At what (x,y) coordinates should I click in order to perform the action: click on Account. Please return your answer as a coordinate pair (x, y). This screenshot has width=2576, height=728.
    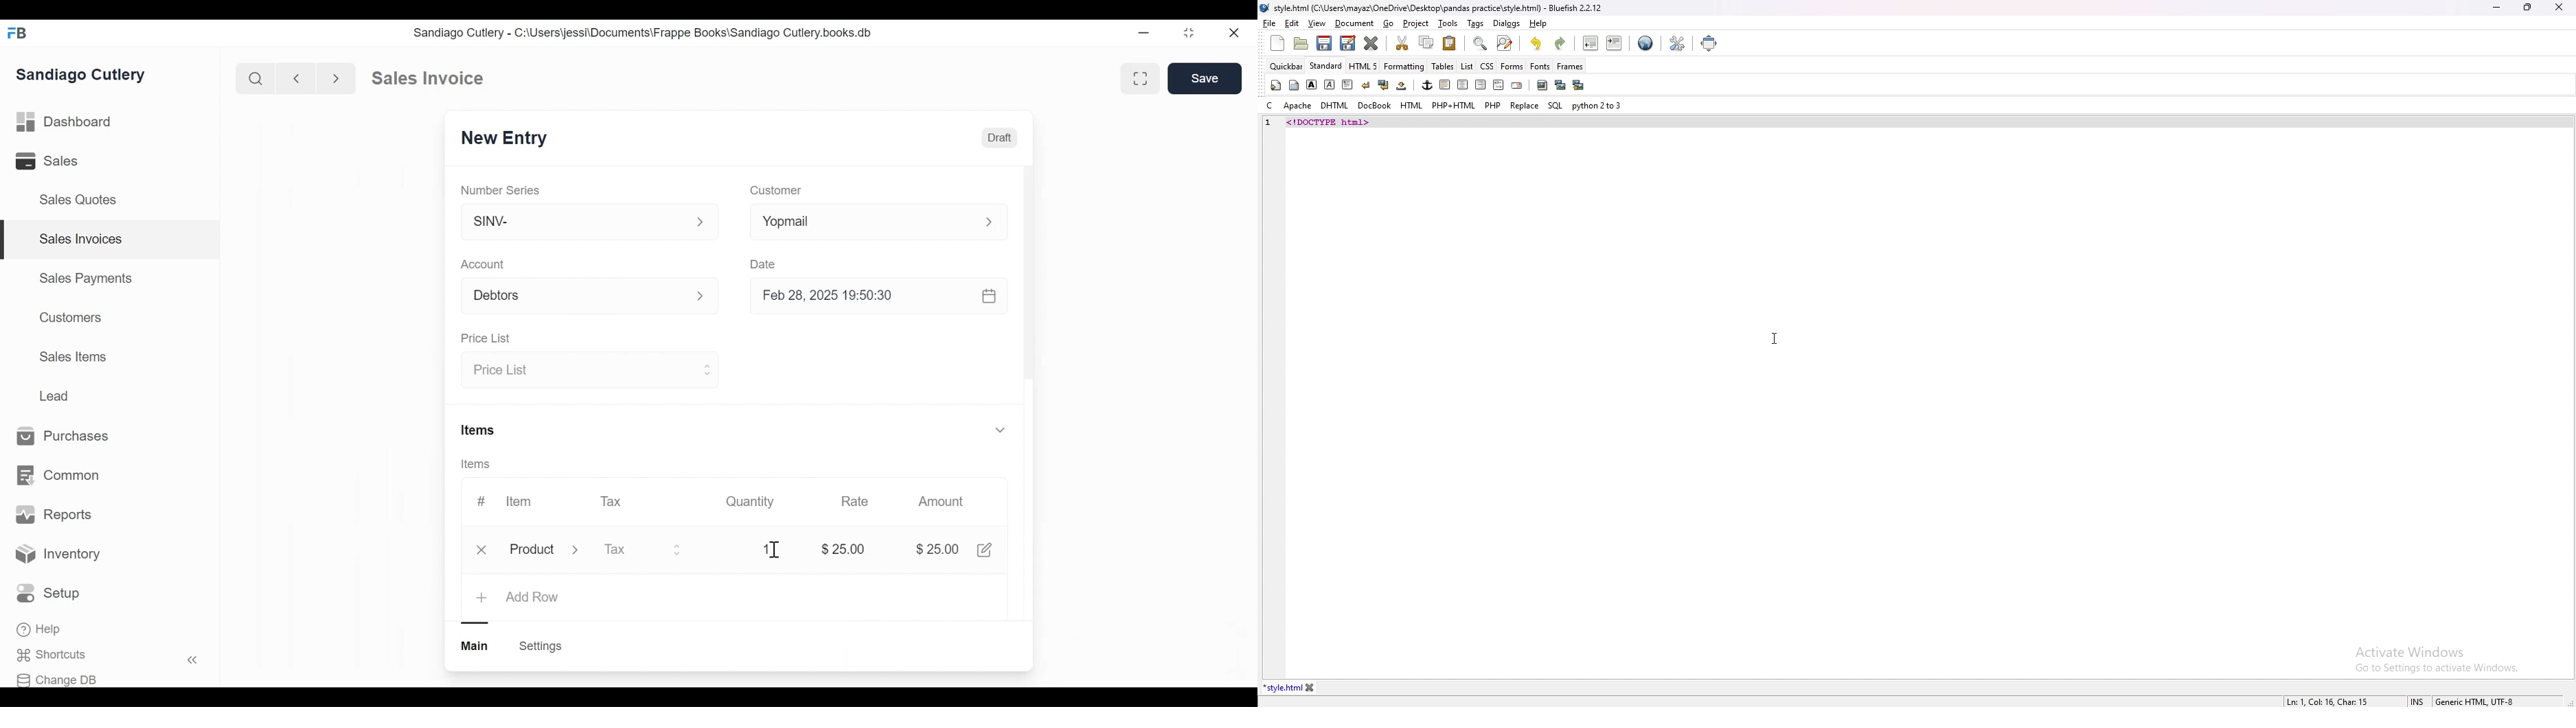
    Looking at the image, I should click on (483, 264).